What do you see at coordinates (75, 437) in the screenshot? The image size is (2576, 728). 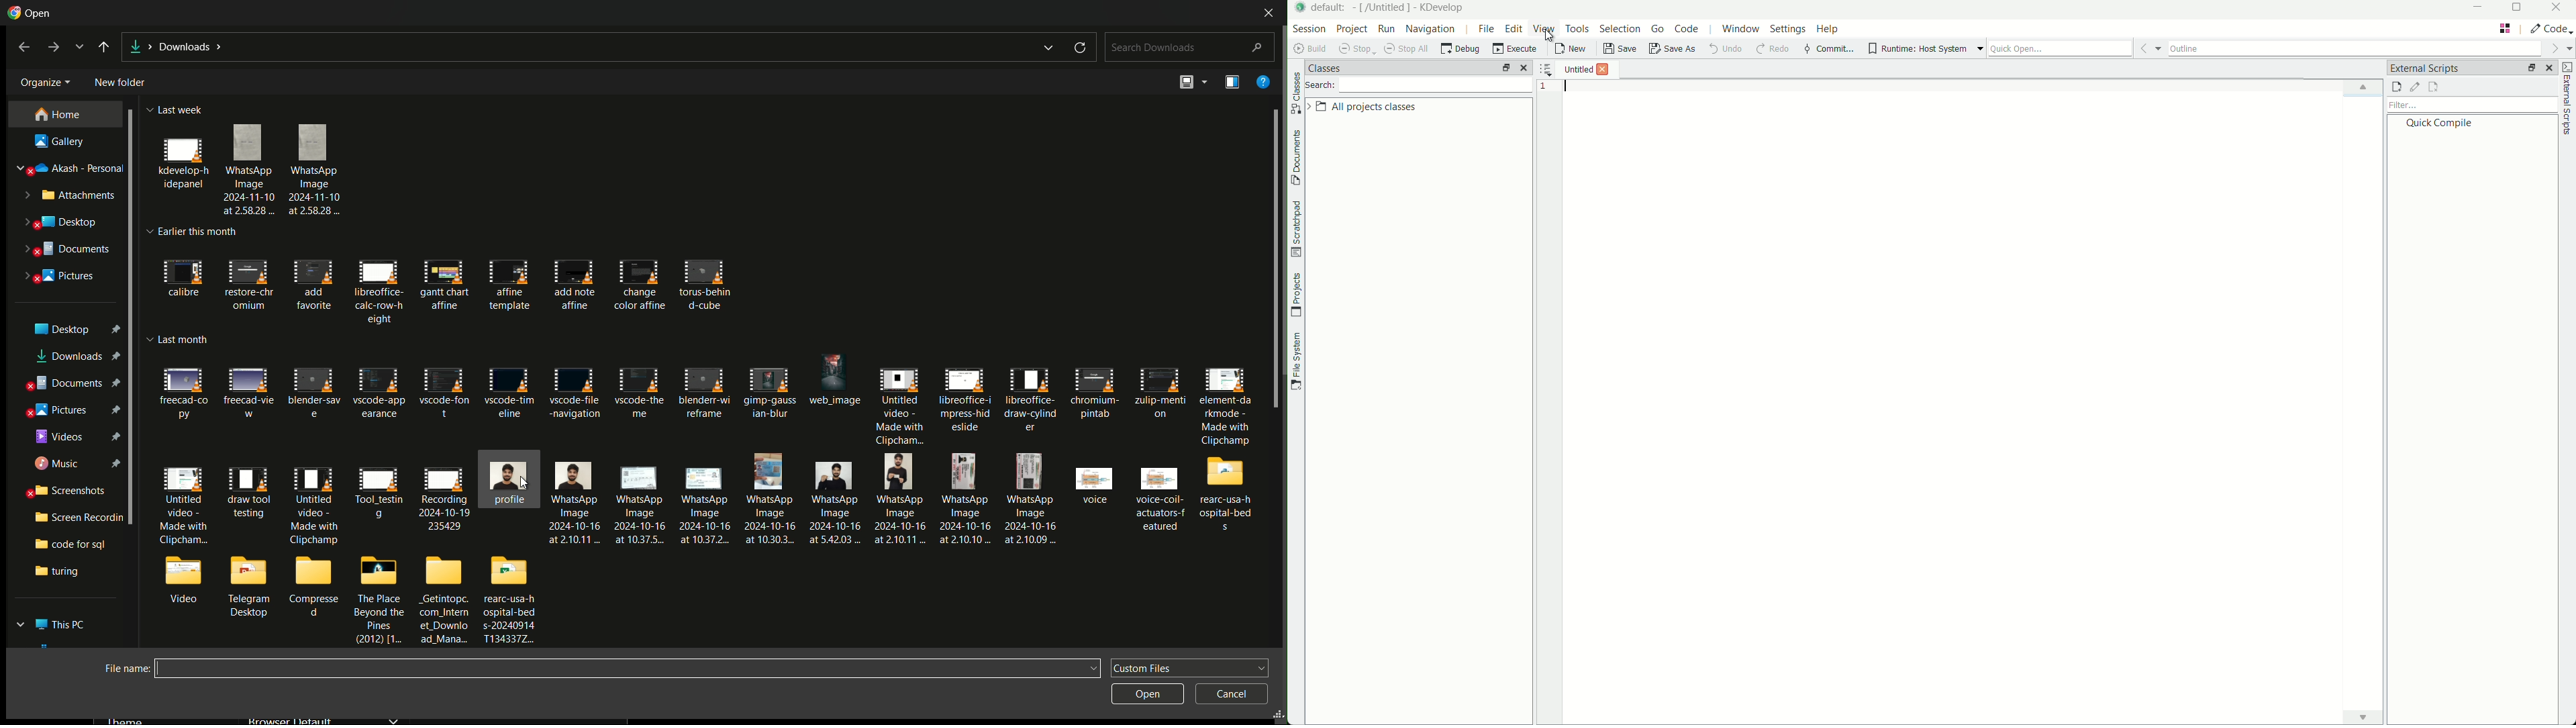 I see `videos` at bounding box center [75, 437].